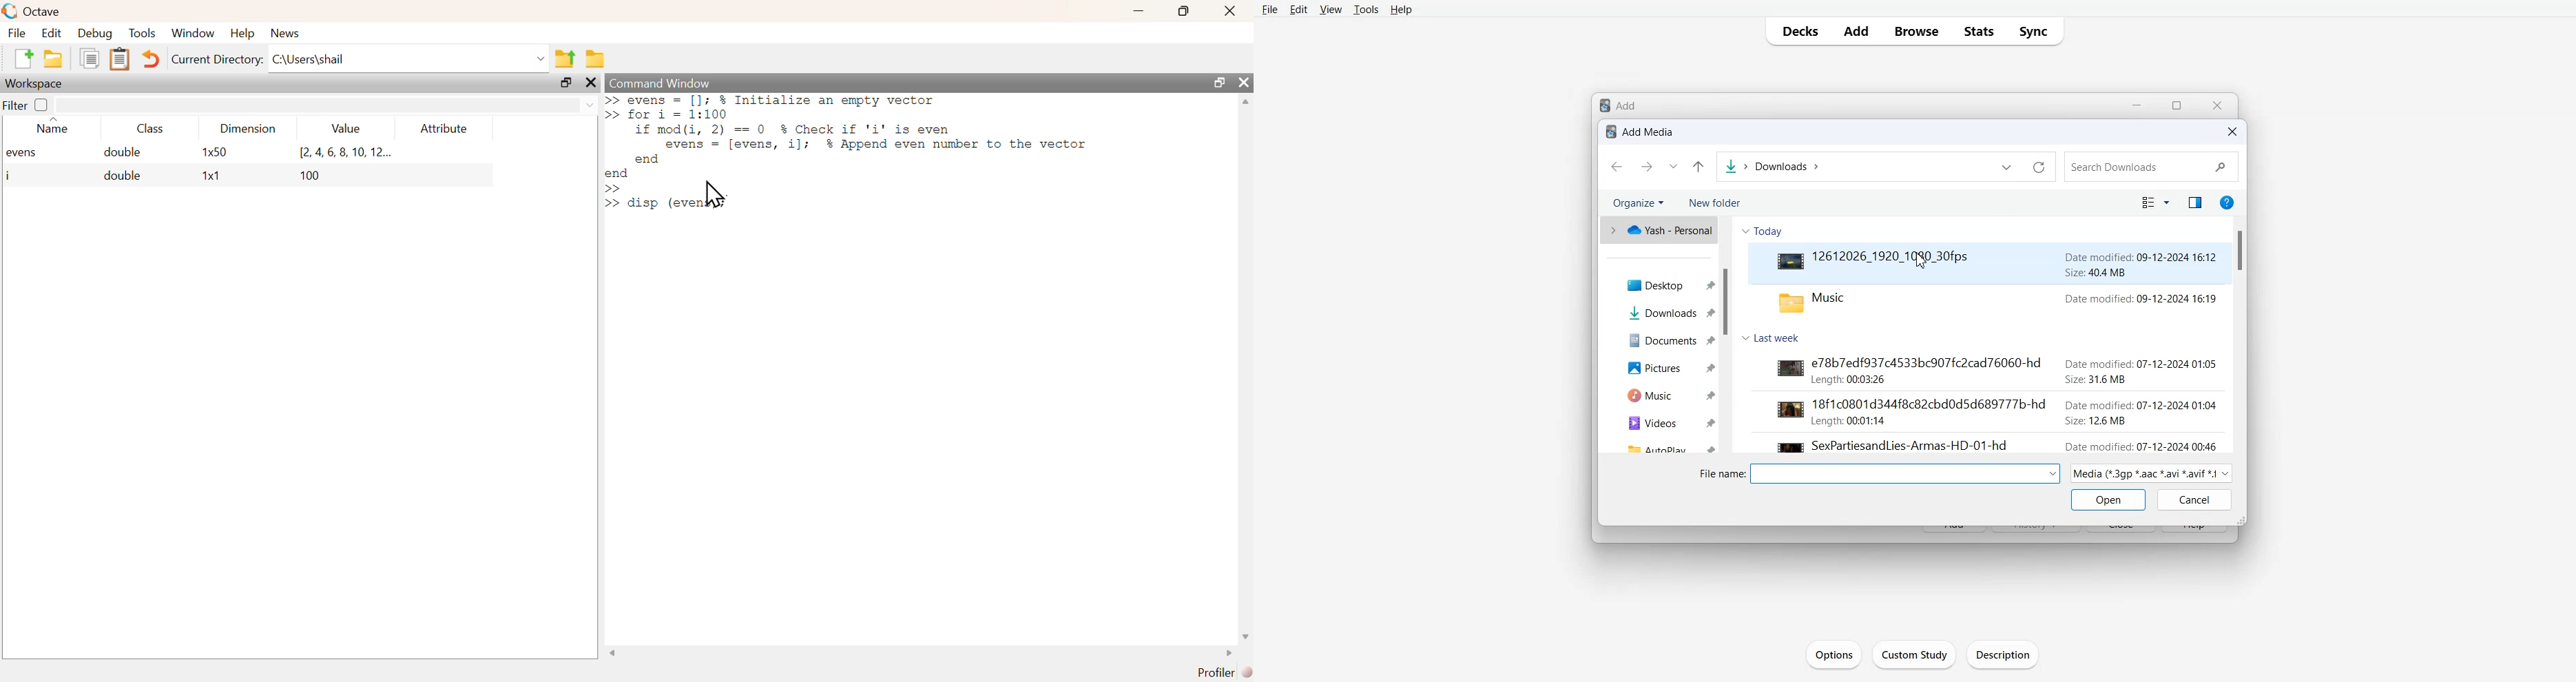  What do you see at coordinates (210, 177) in the screenshot?
I see `1x1` at bounding box center [210, 177].